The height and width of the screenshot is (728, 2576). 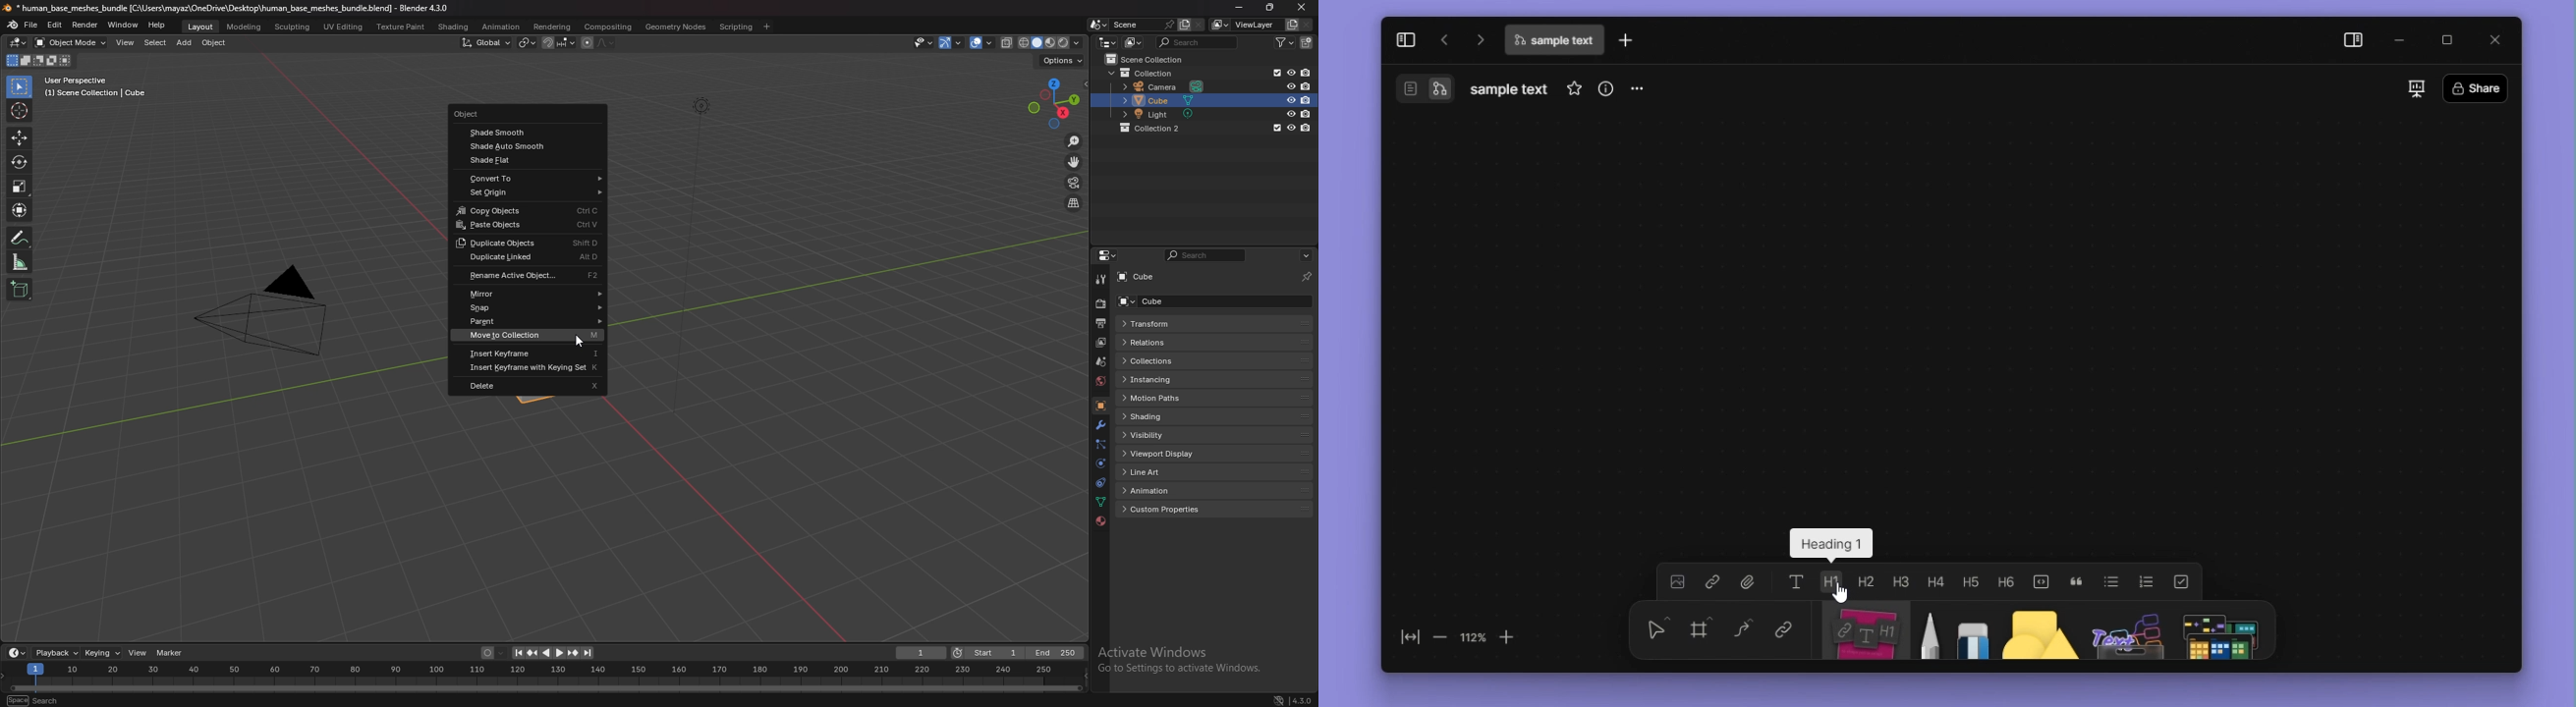 What do you see at coordinates (454, 27) in the screenshot?
I see `shading` at bounding box center [454, 27].